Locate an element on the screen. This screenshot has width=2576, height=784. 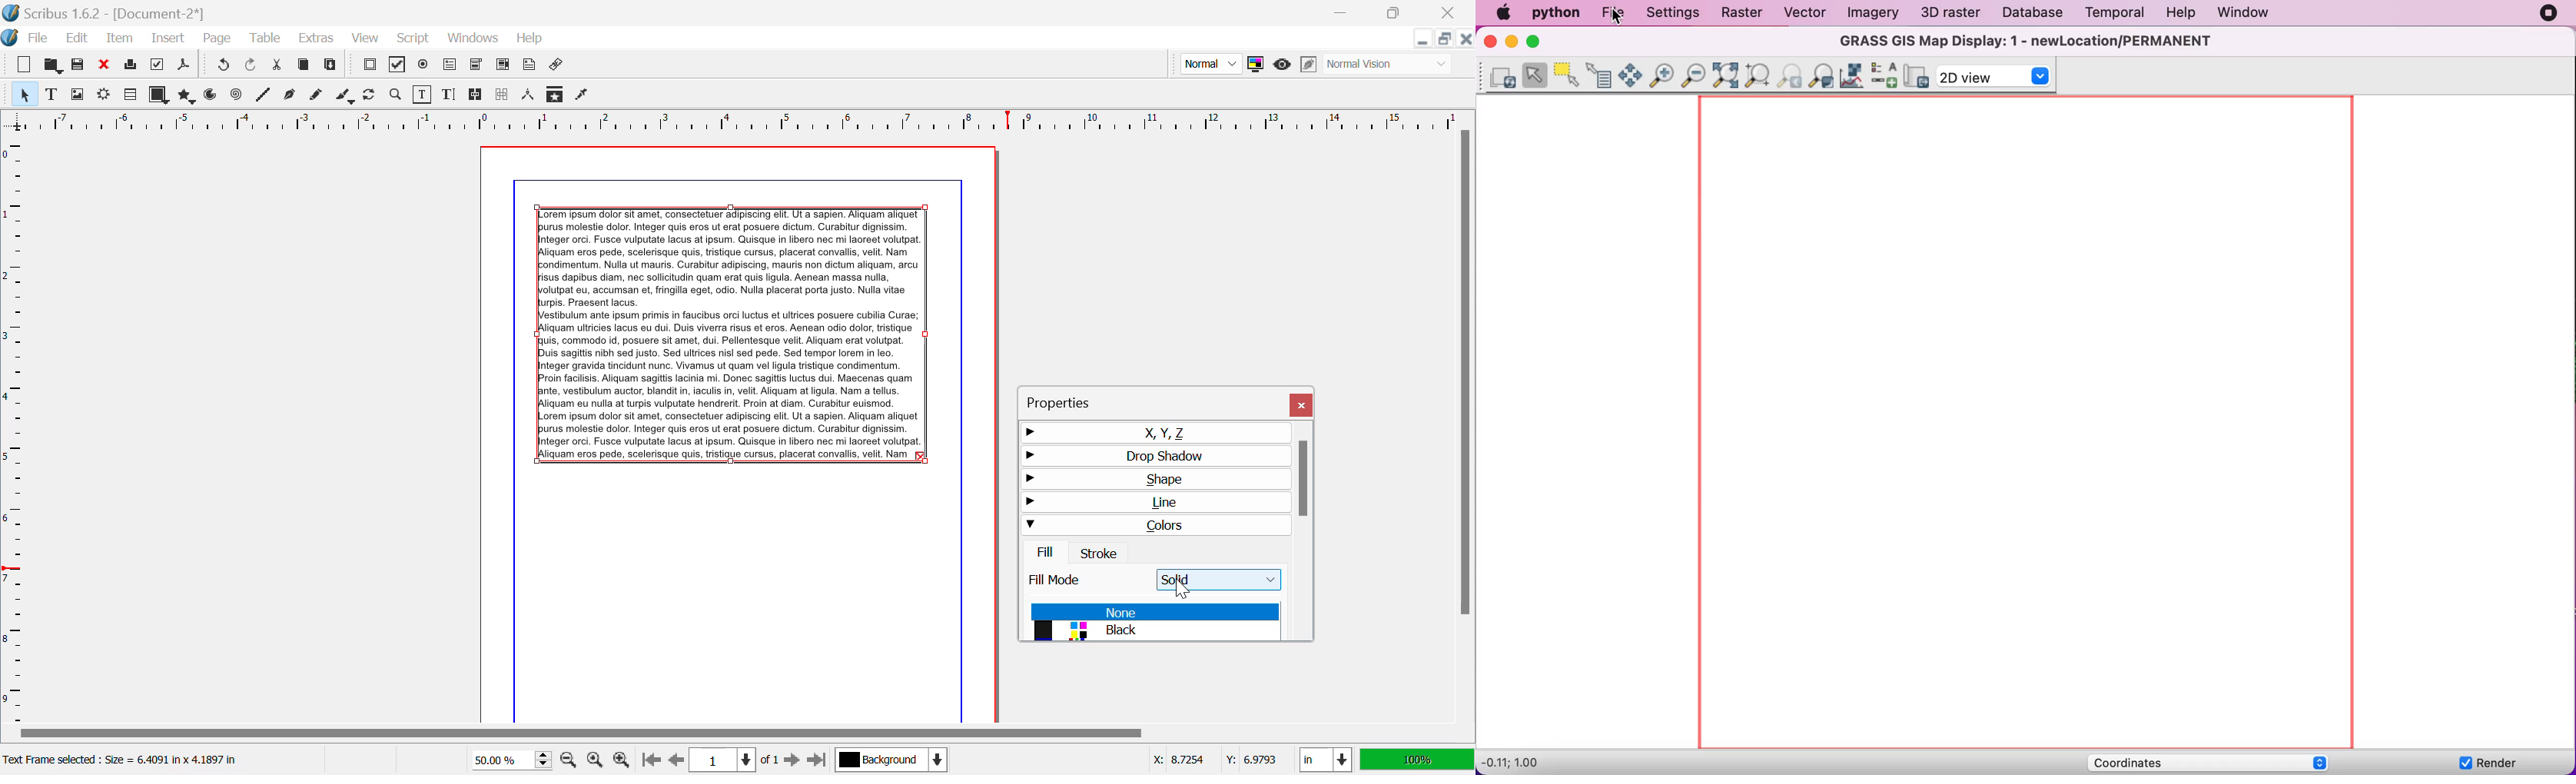
Pdf Checkbox is located at coordinates (398, 67).